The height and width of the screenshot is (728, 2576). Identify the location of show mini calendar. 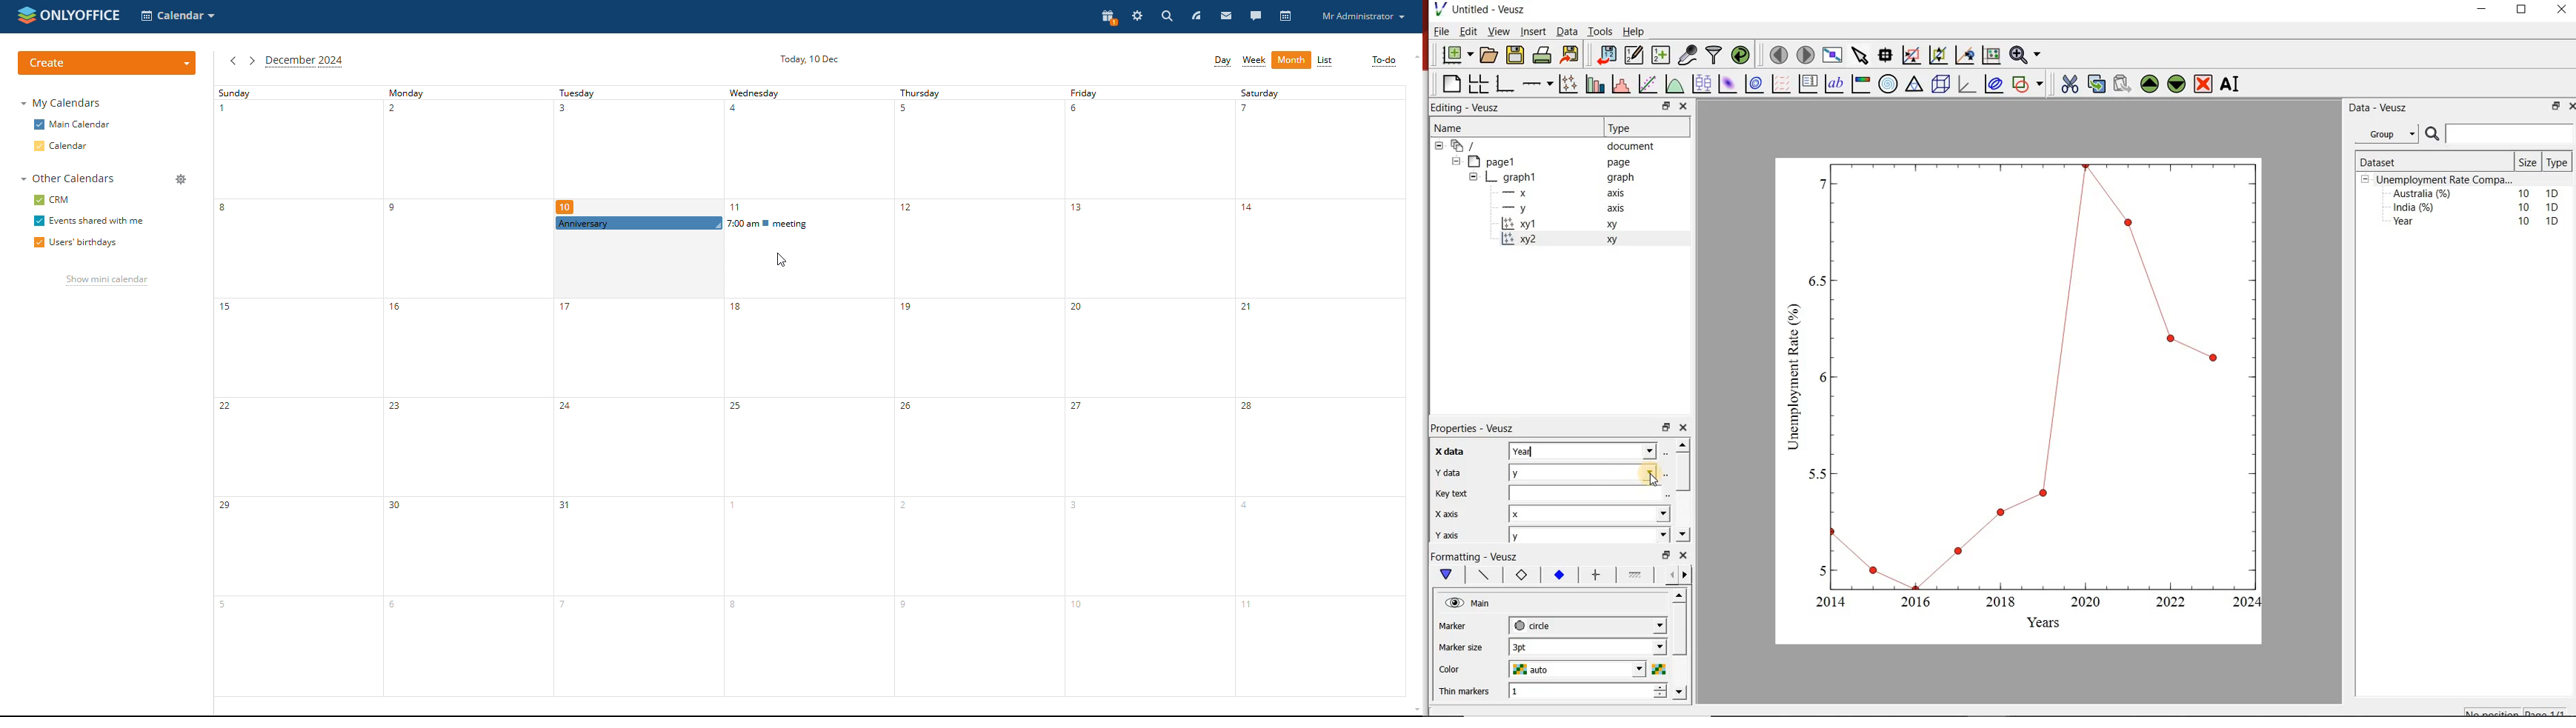
(106, 281).